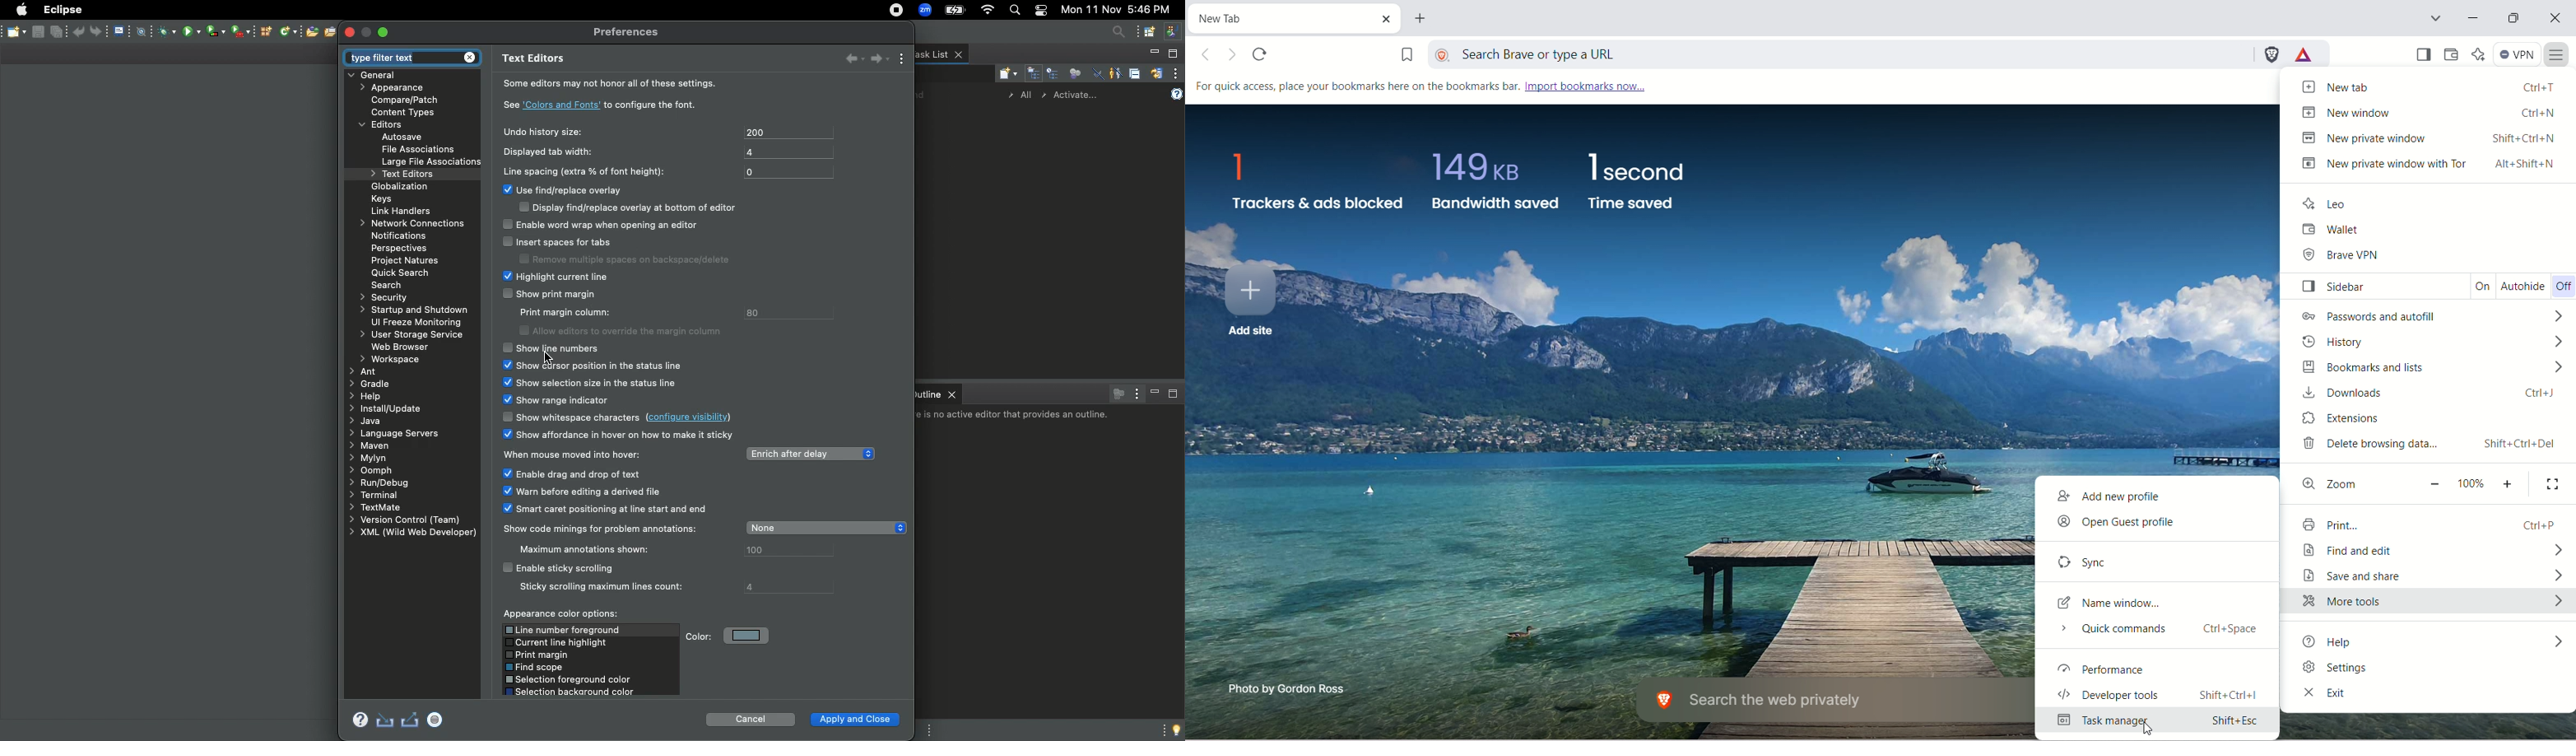 The height and width of the screenshot is (756, 2576). What do you see at coordinates (787, 151) in the screenshot?
I see `4` at bounding box center [787, 151].